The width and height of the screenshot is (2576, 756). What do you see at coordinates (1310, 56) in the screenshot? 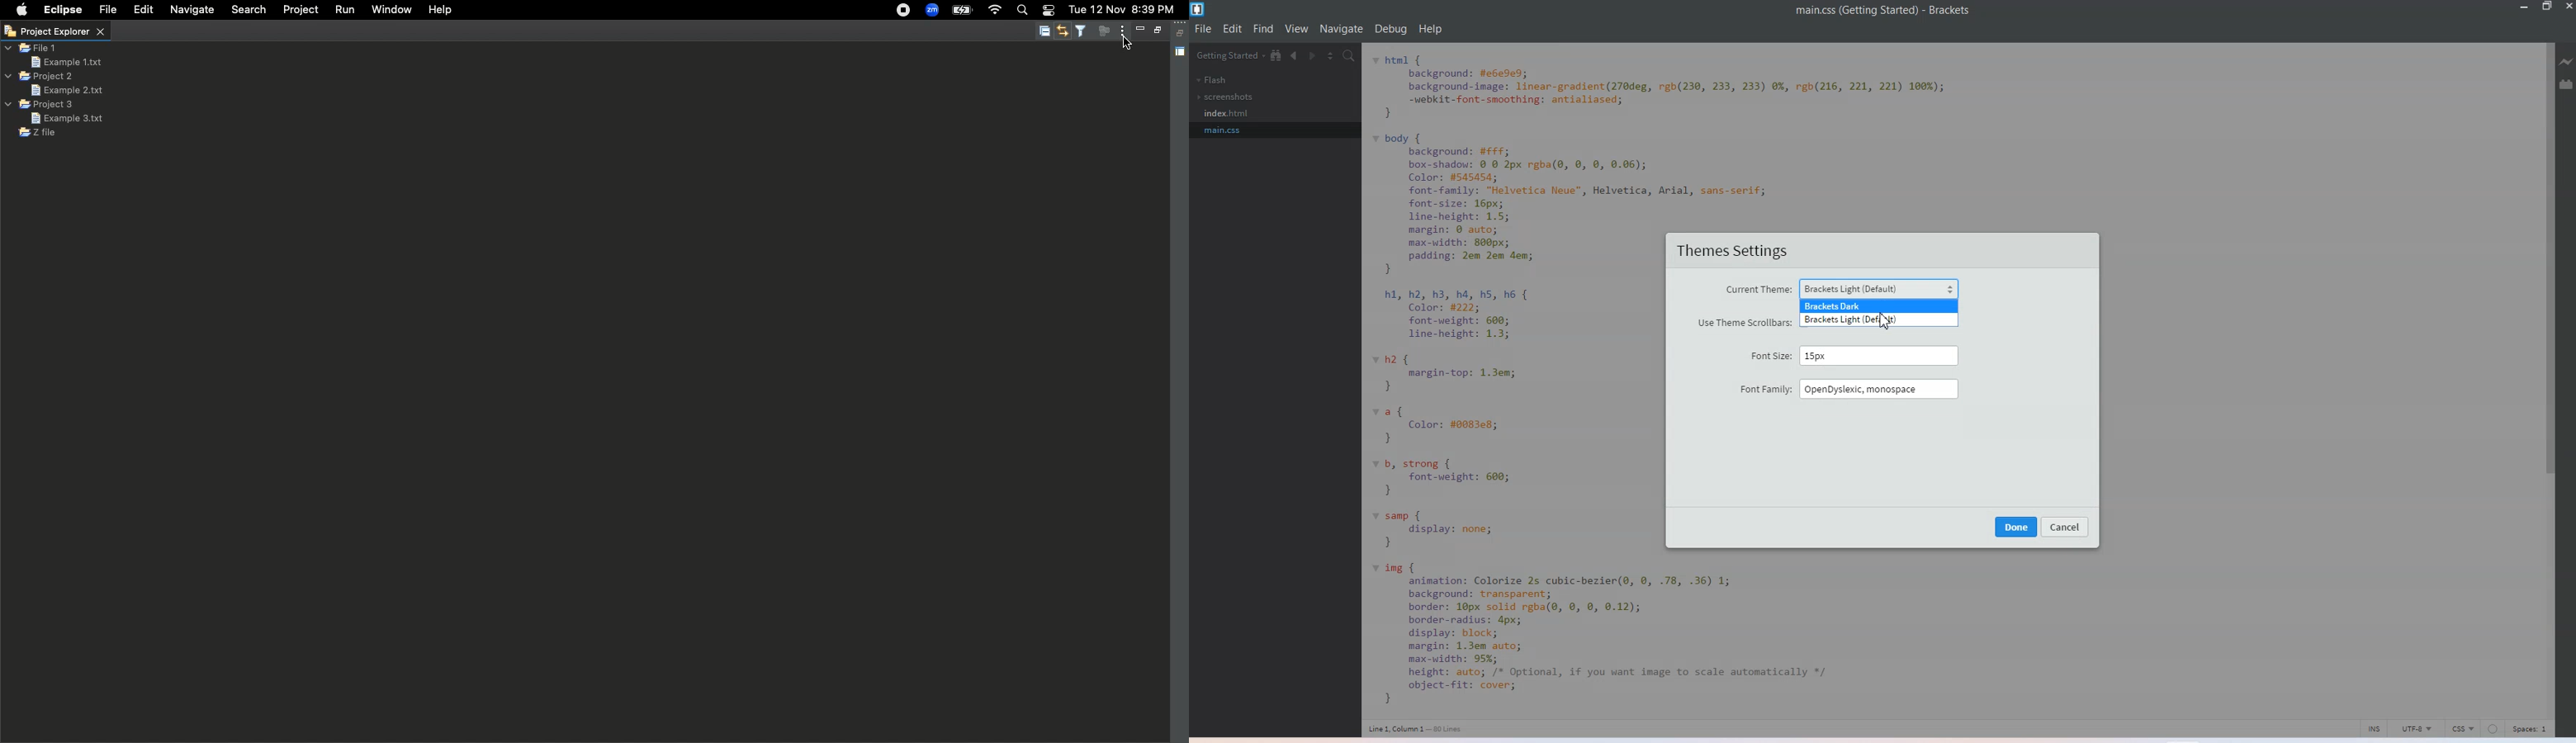
I see `Navigate Forwards` at bounding box center [1310, 56].